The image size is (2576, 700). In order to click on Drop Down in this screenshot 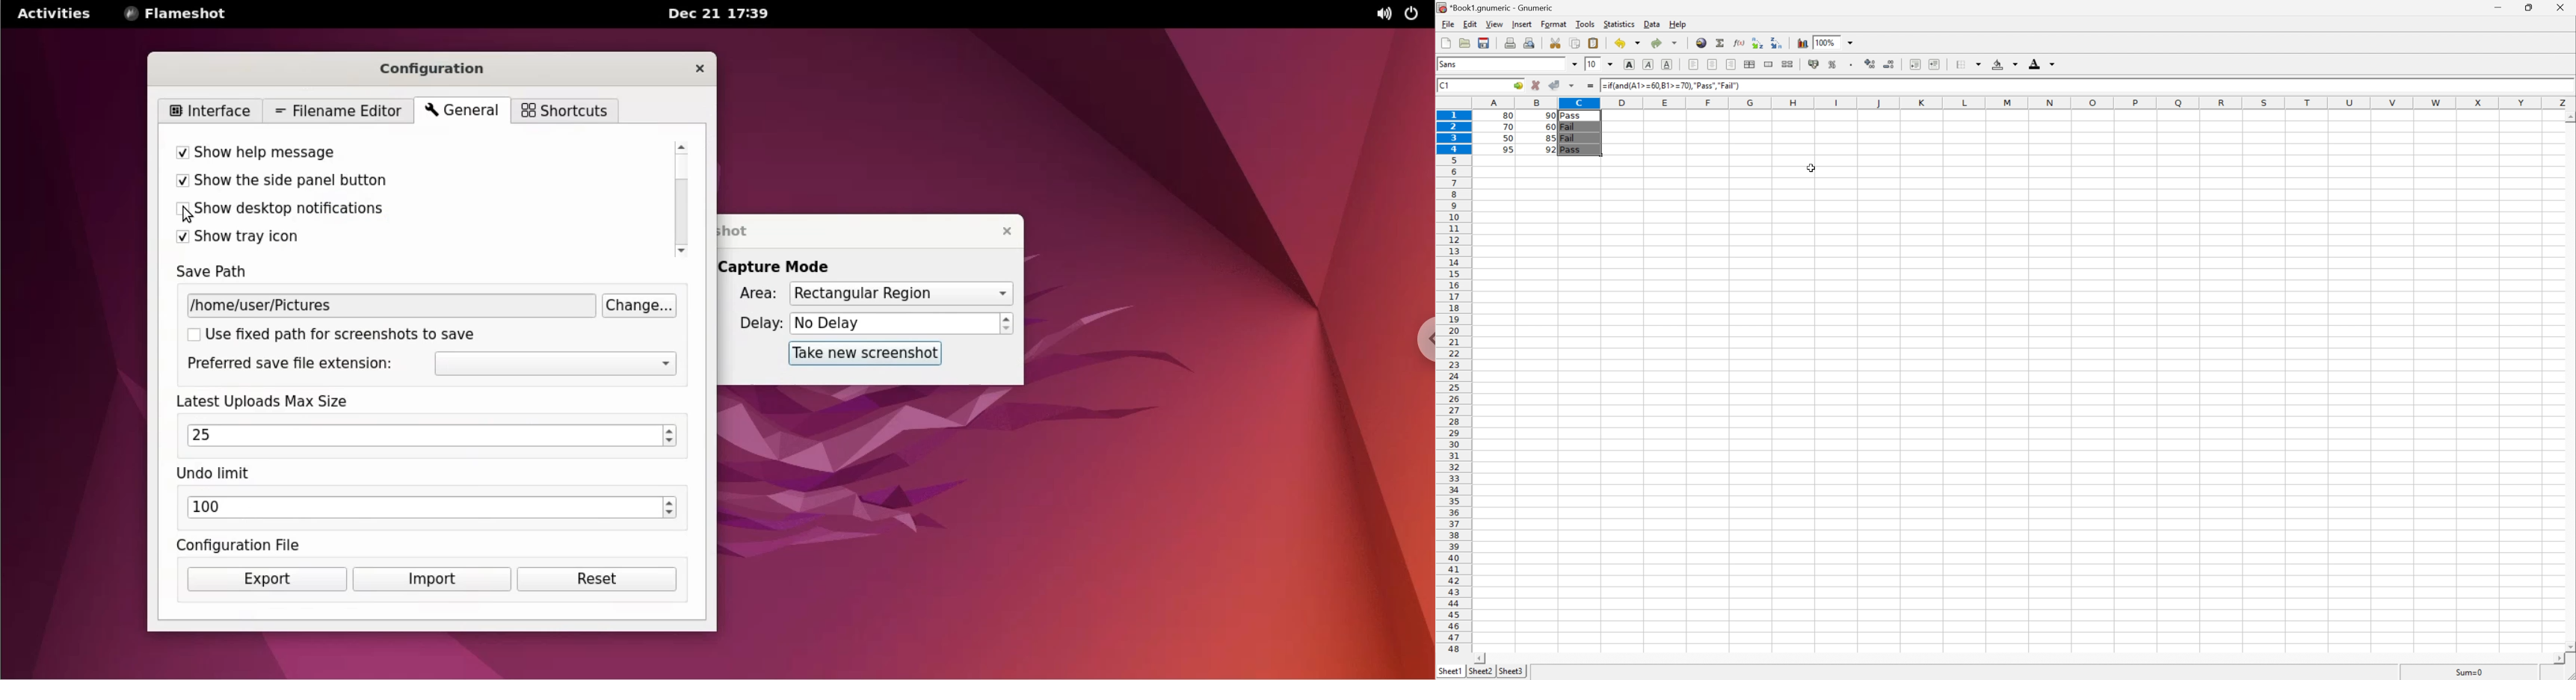, I will do `click(1636, 44)`.